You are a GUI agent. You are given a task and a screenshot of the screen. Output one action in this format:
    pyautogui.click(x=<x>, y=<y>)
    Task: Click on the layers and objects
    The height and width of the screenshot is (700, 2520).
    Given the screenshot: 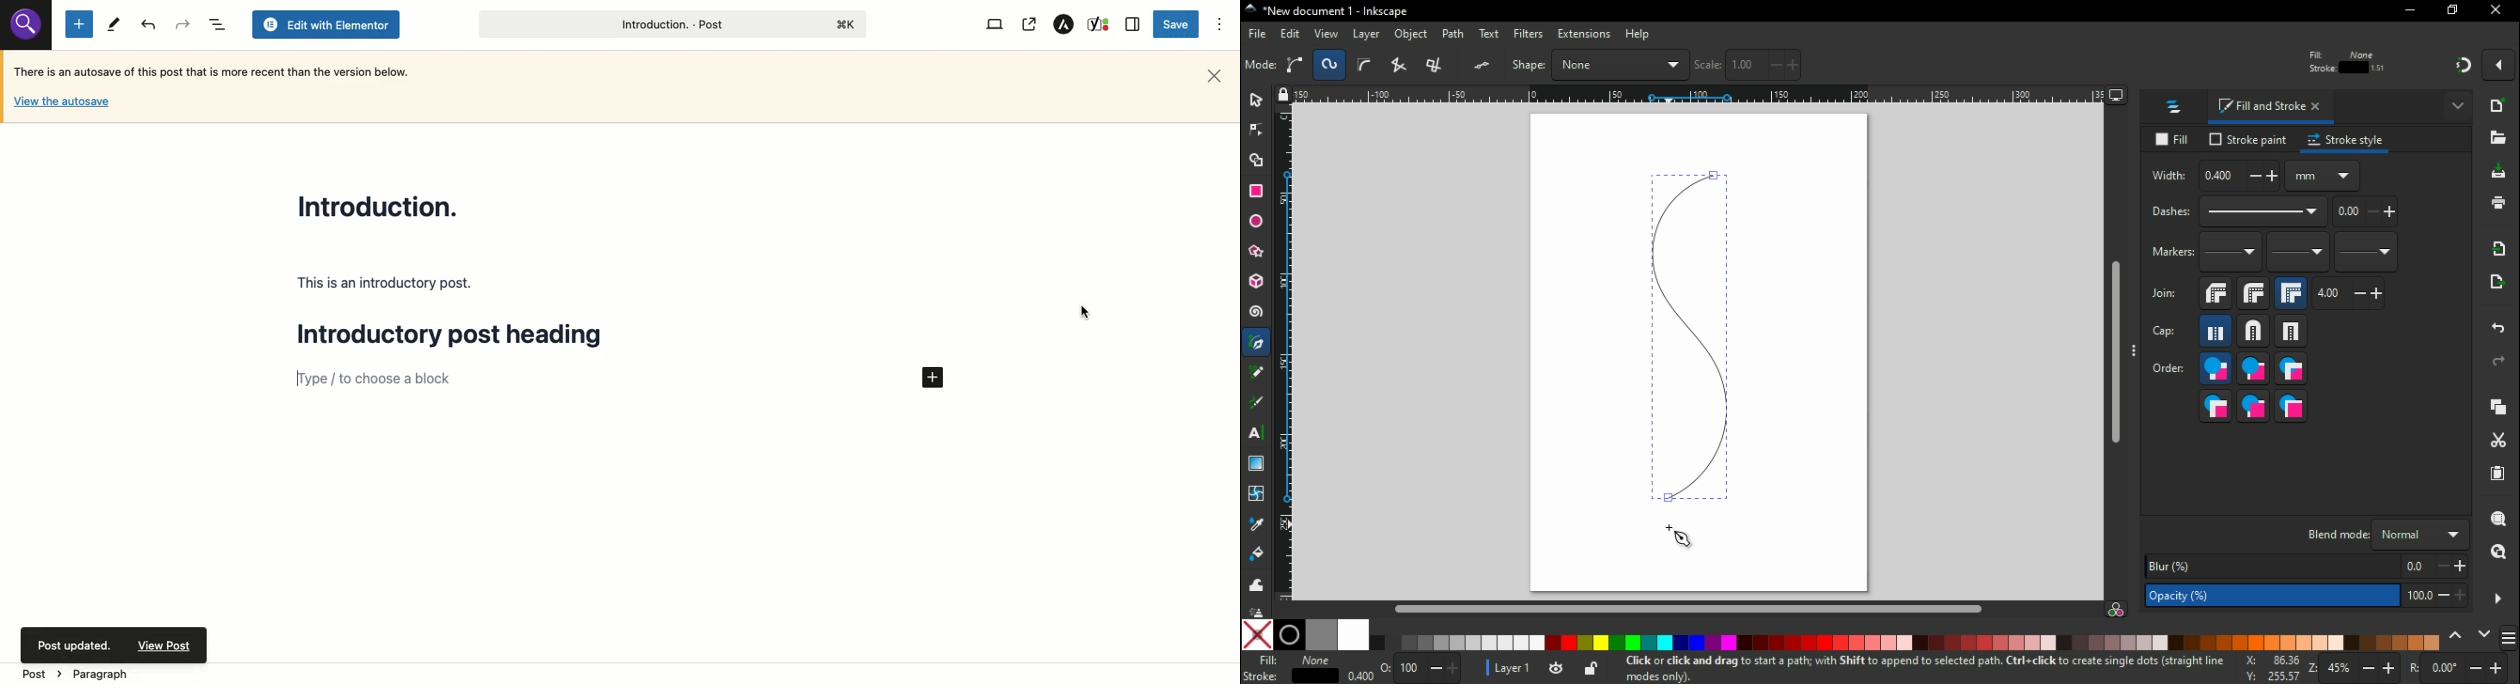 What is the action you would take?
    pyautogui.click(x=2177, y=109)
    